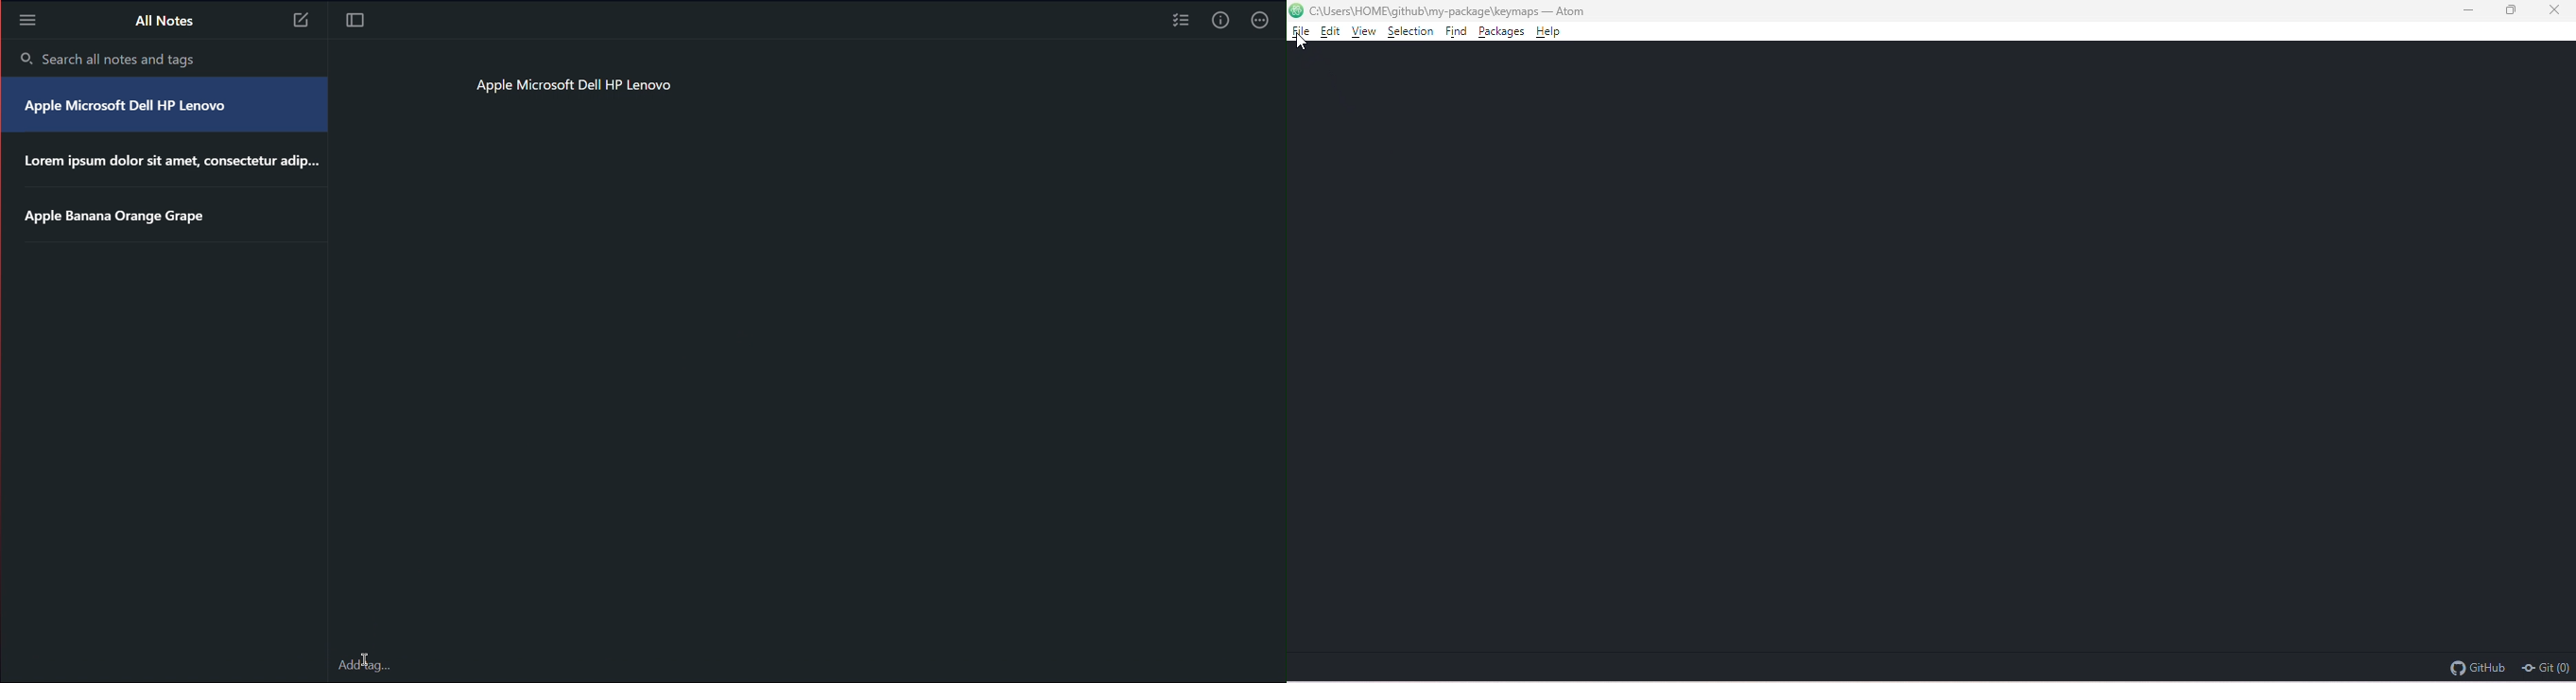  I want to click on Checklist, so click(1179, 23).